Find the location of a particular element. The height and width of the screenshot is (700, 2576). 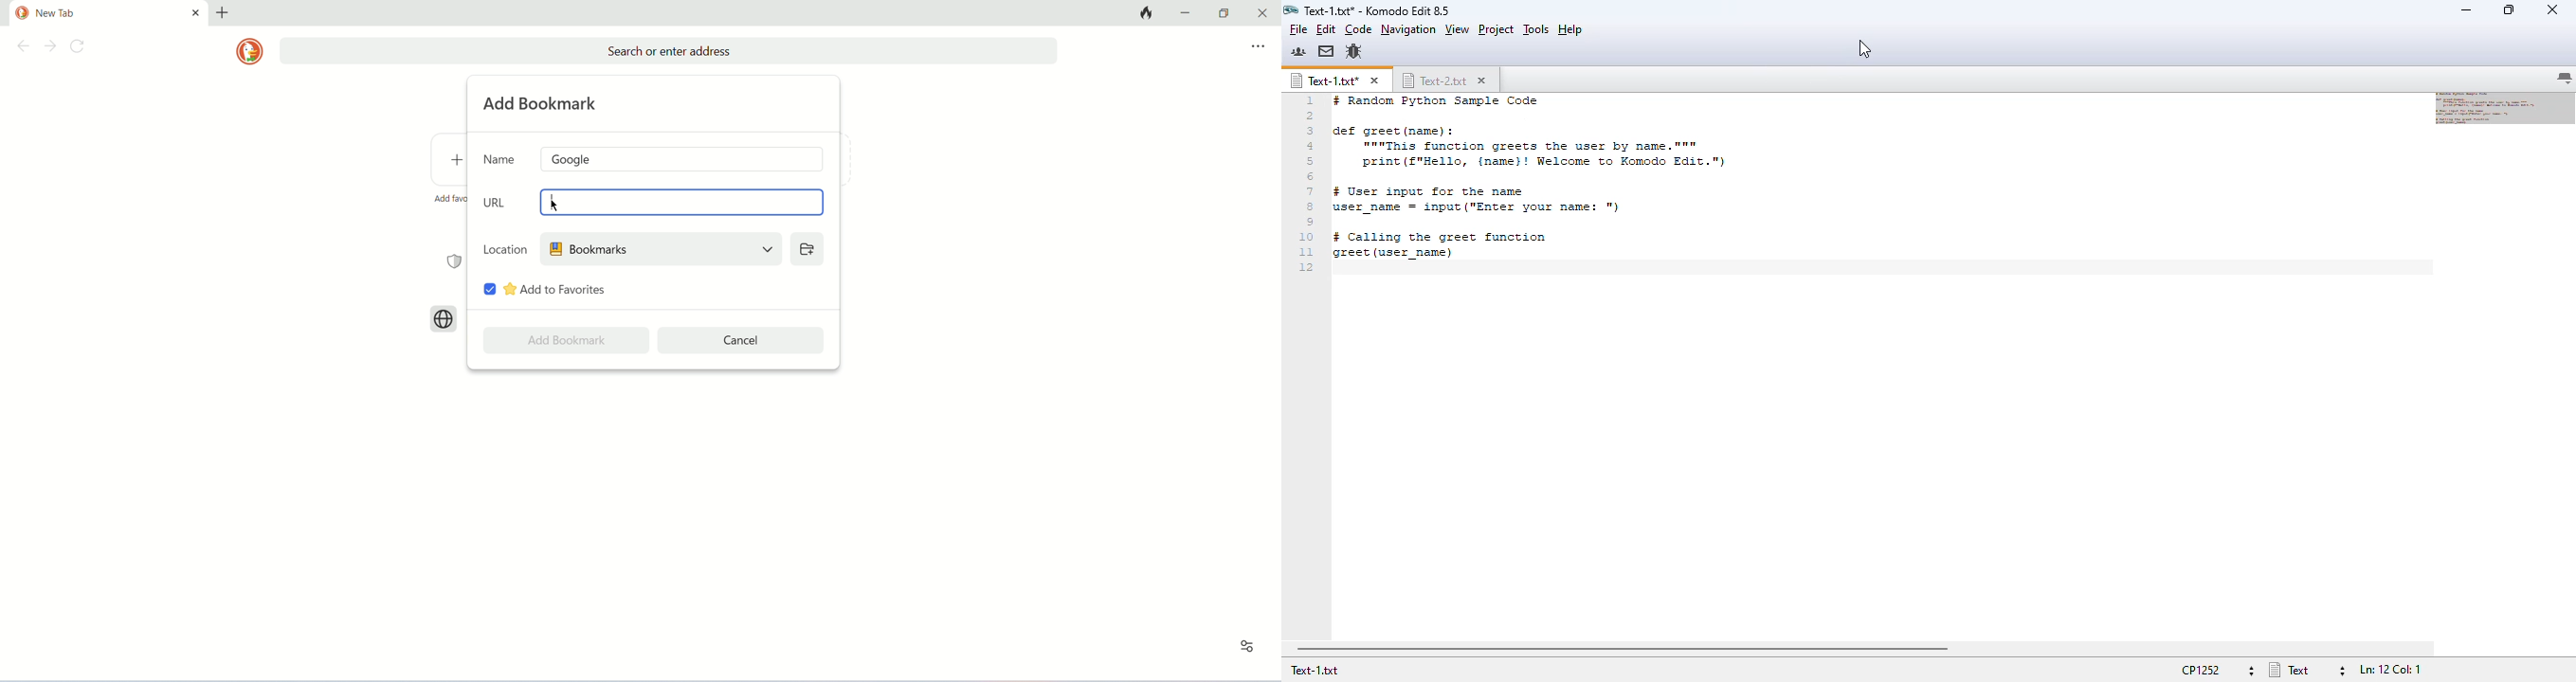

typing URL is located at coordinates (551, 201).